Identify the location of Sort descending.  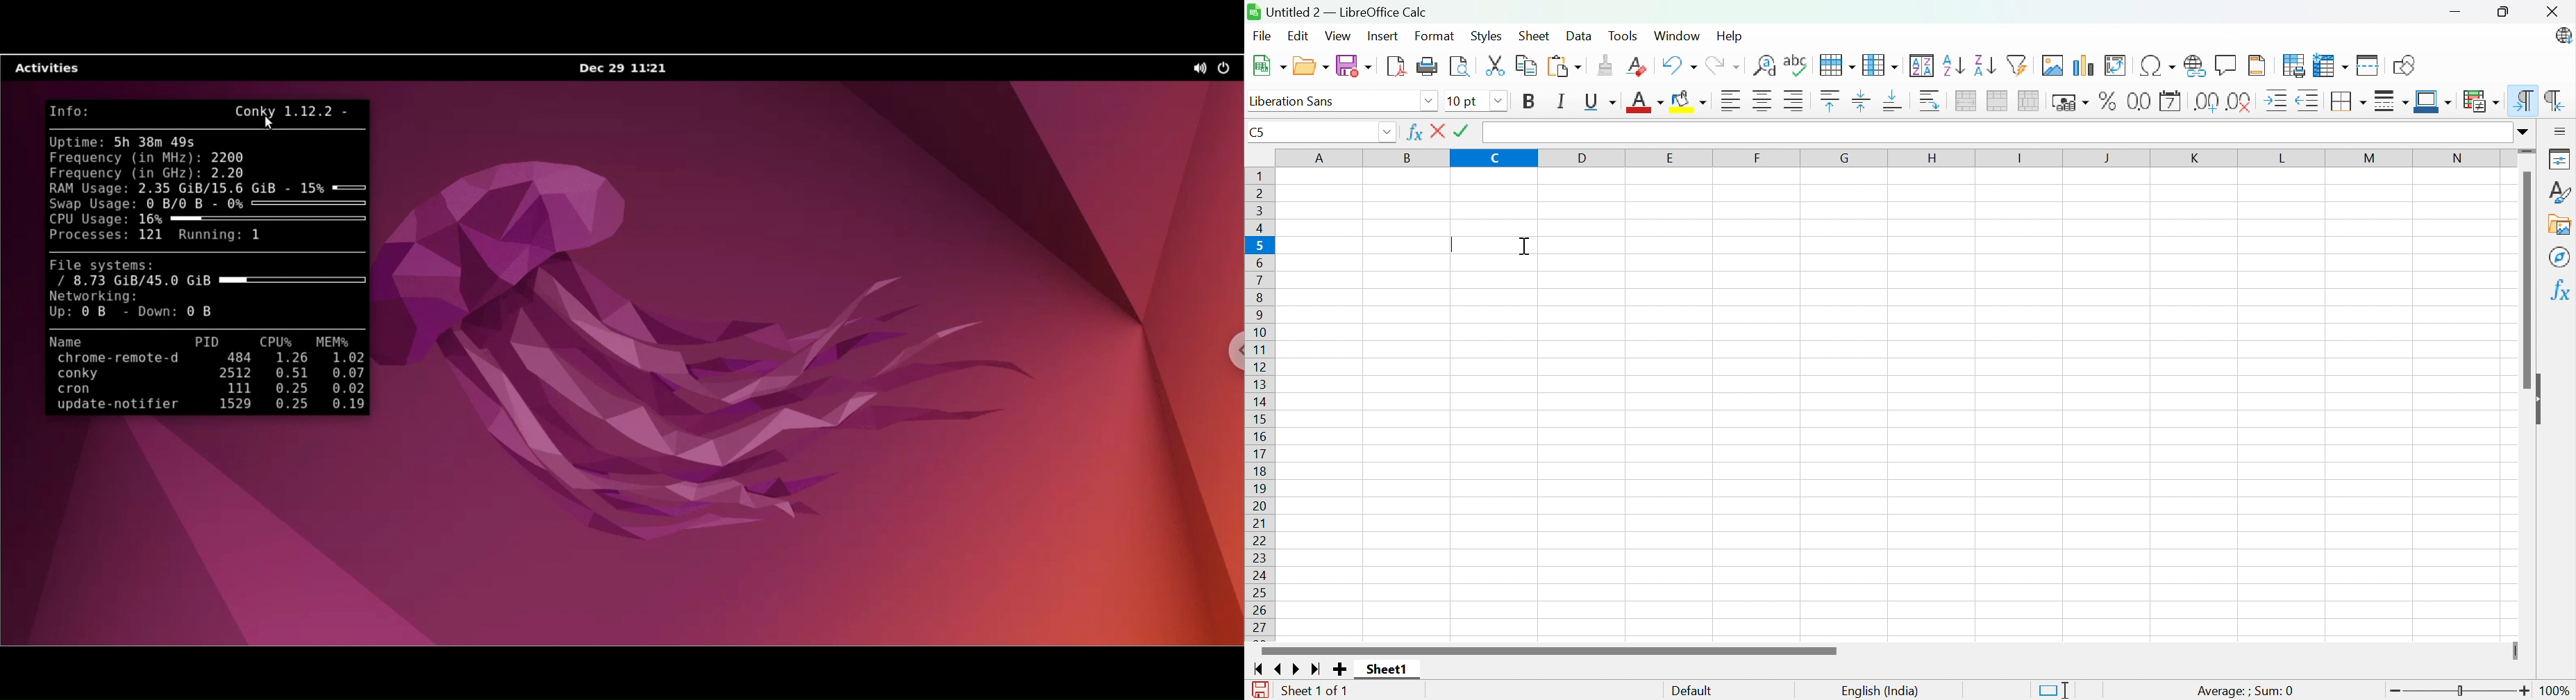
(1985, 65).